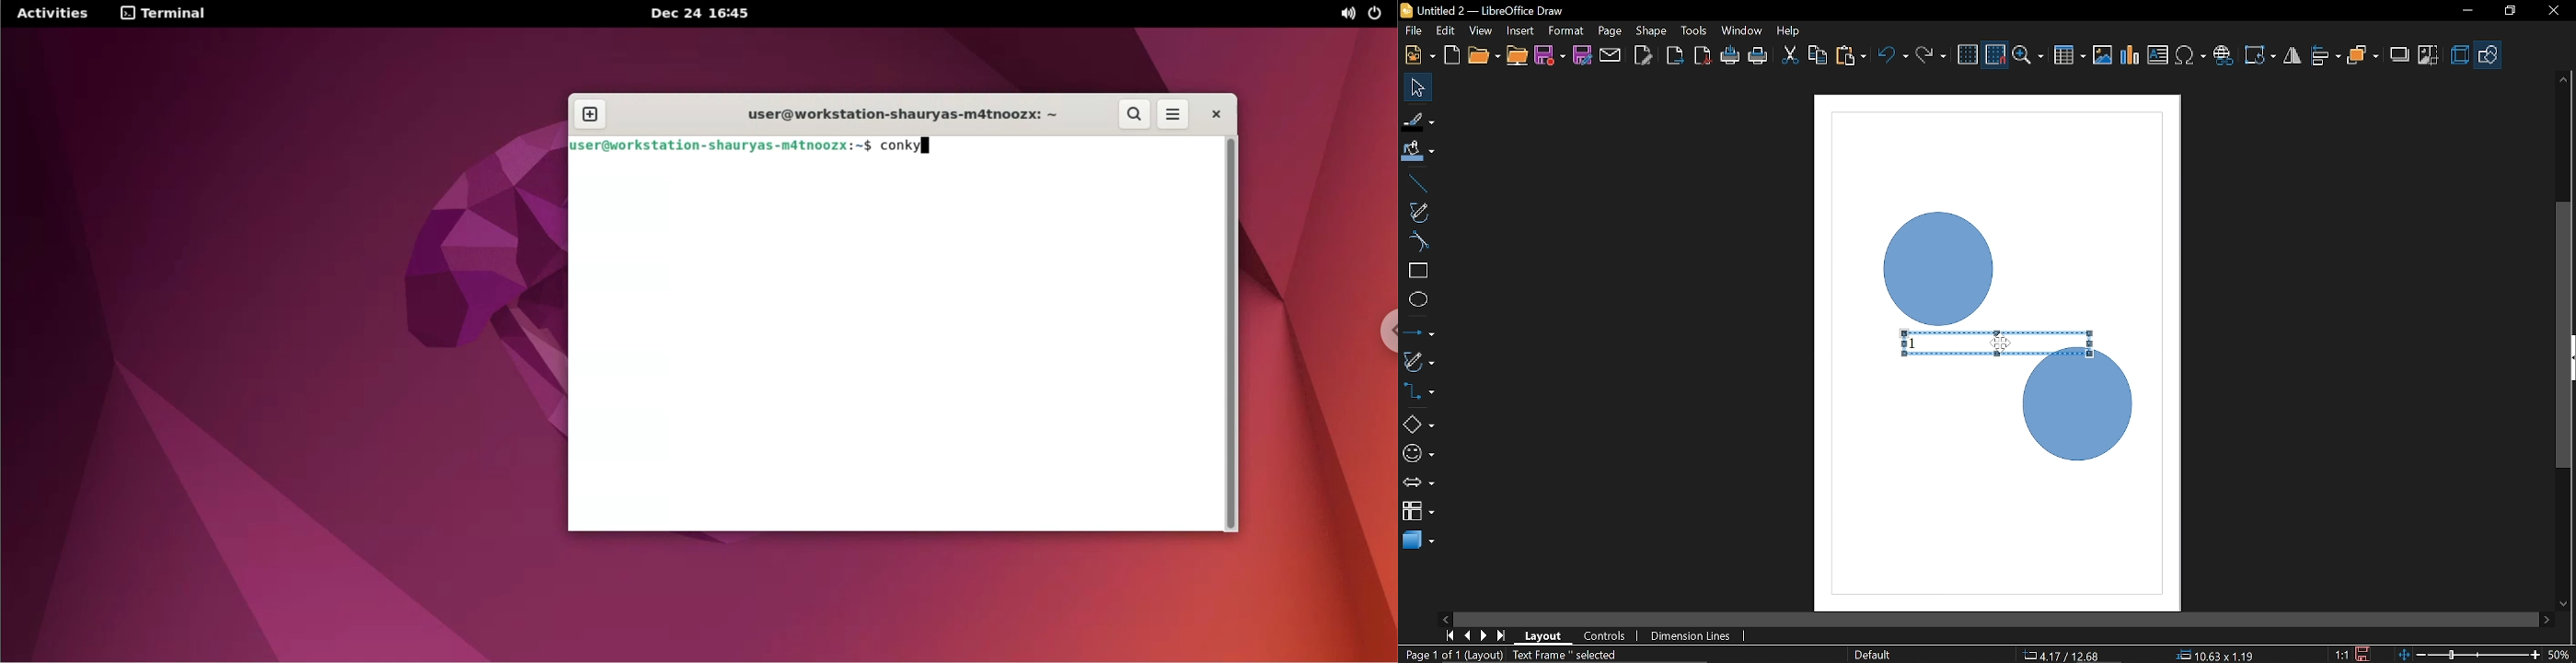  Describe the element at coordinates (1503, 637) in the screenshot. I see `Last page` at that location.